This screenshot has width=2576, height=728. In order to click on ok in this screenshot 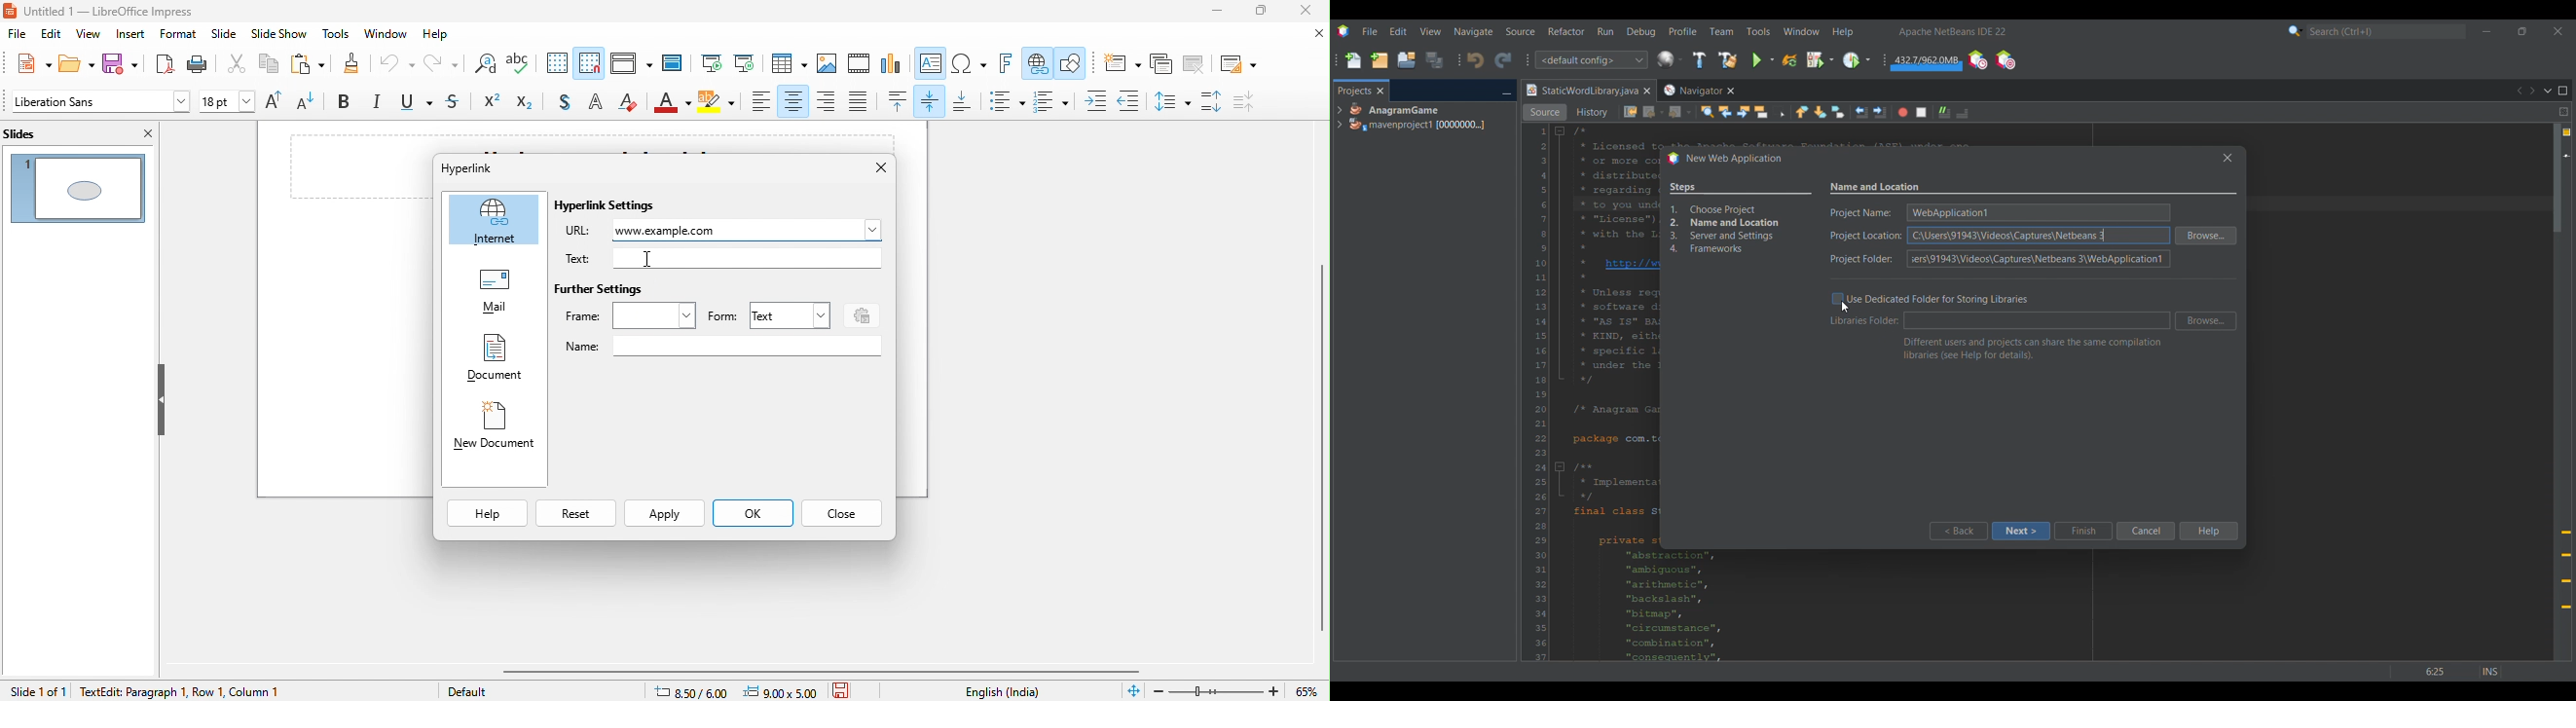, I will do `click(752, 515)`.